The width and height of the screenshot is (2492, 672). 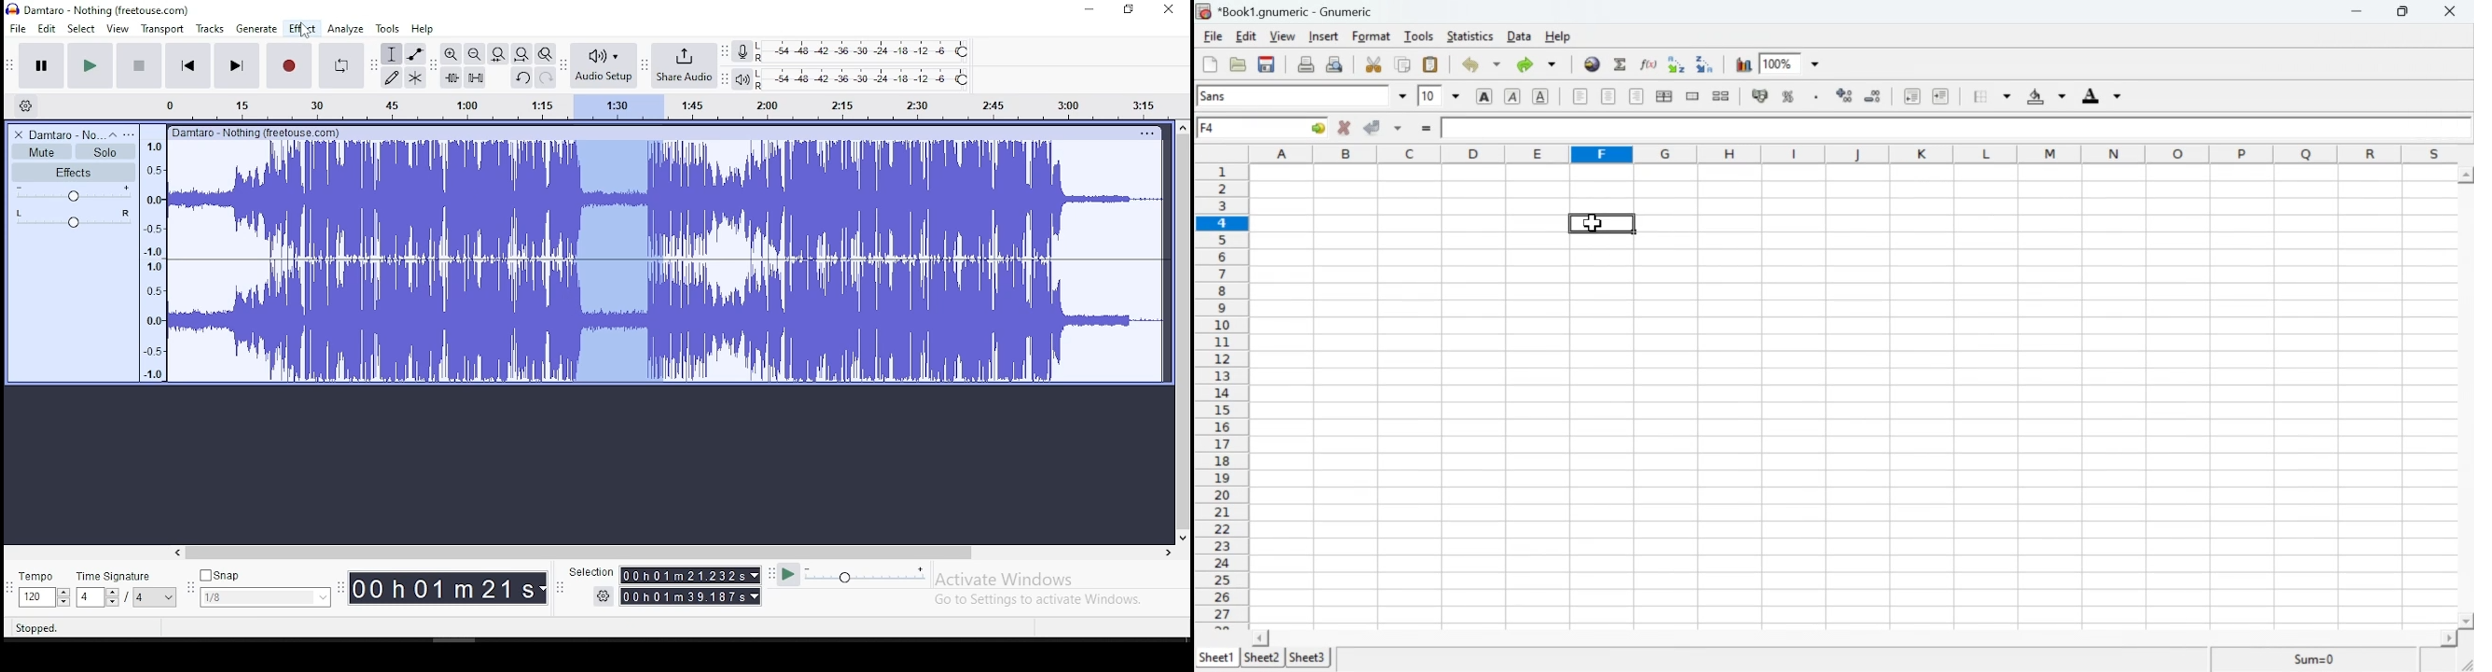 What do you see at coordinates (41, 152) in the screenshot?
I see `mute` at bounding box center [41, 152].